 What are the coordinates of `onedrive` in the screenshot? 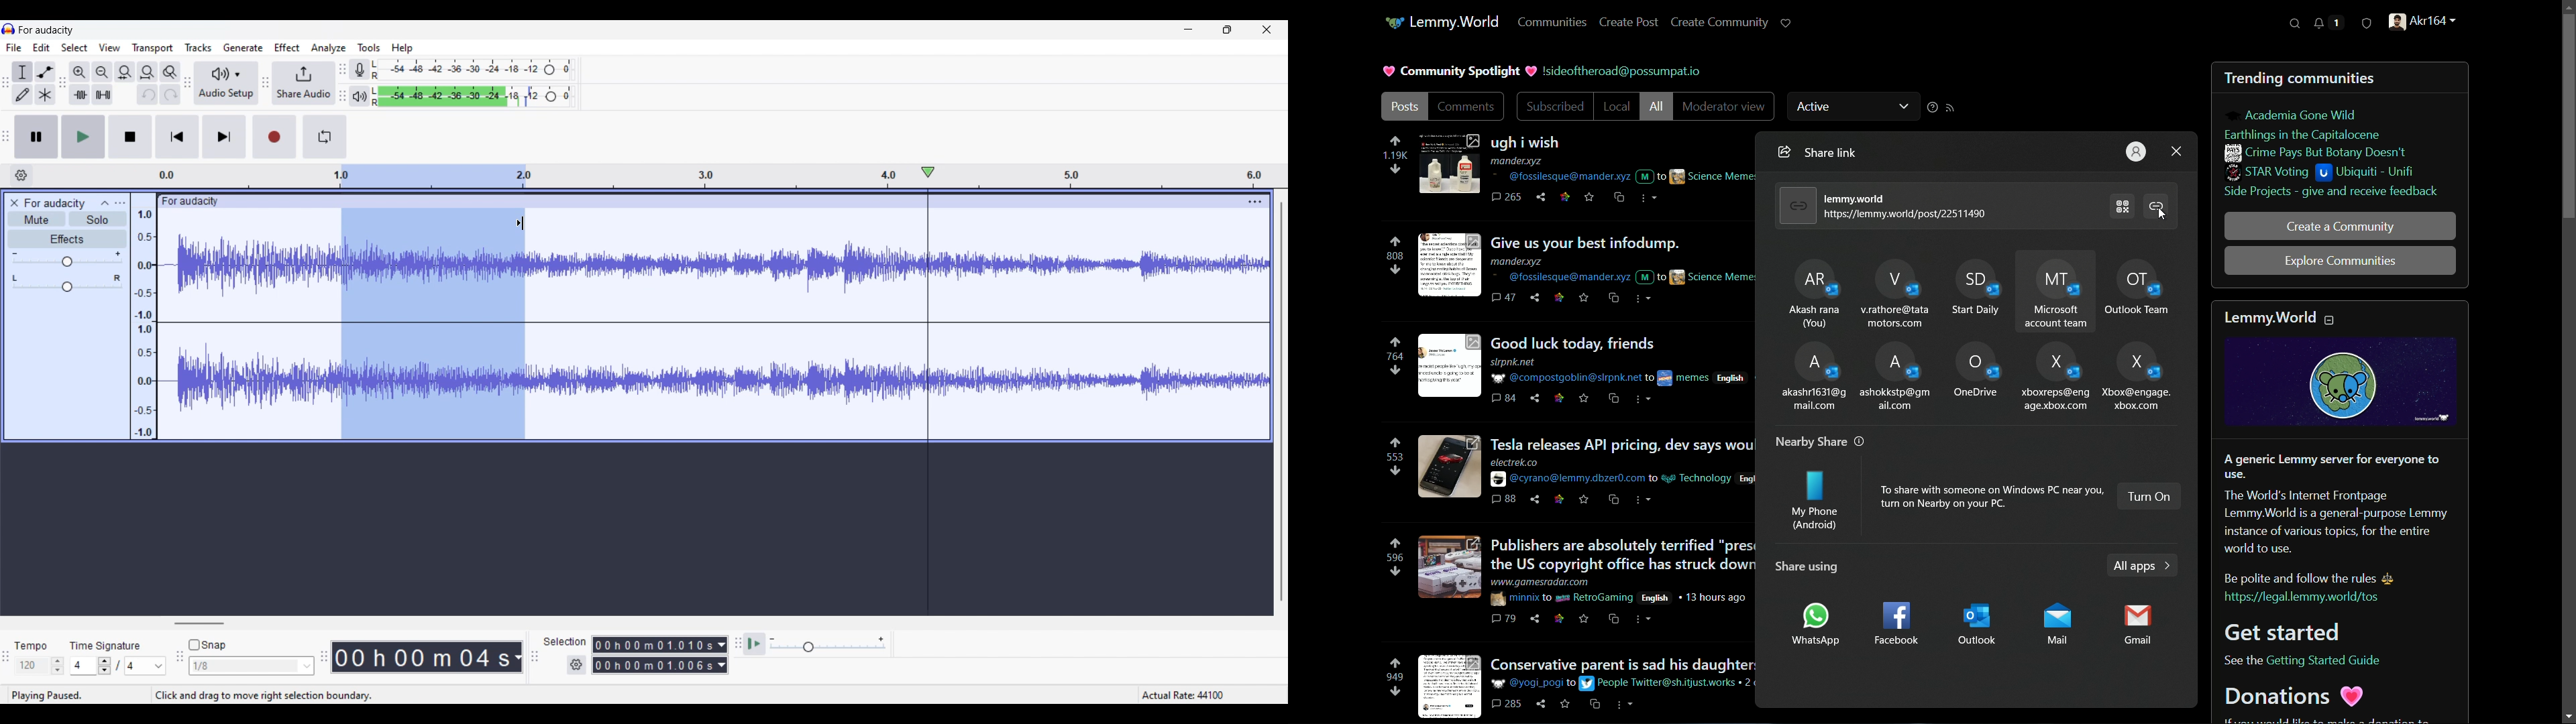 It's located at (1976, 373).